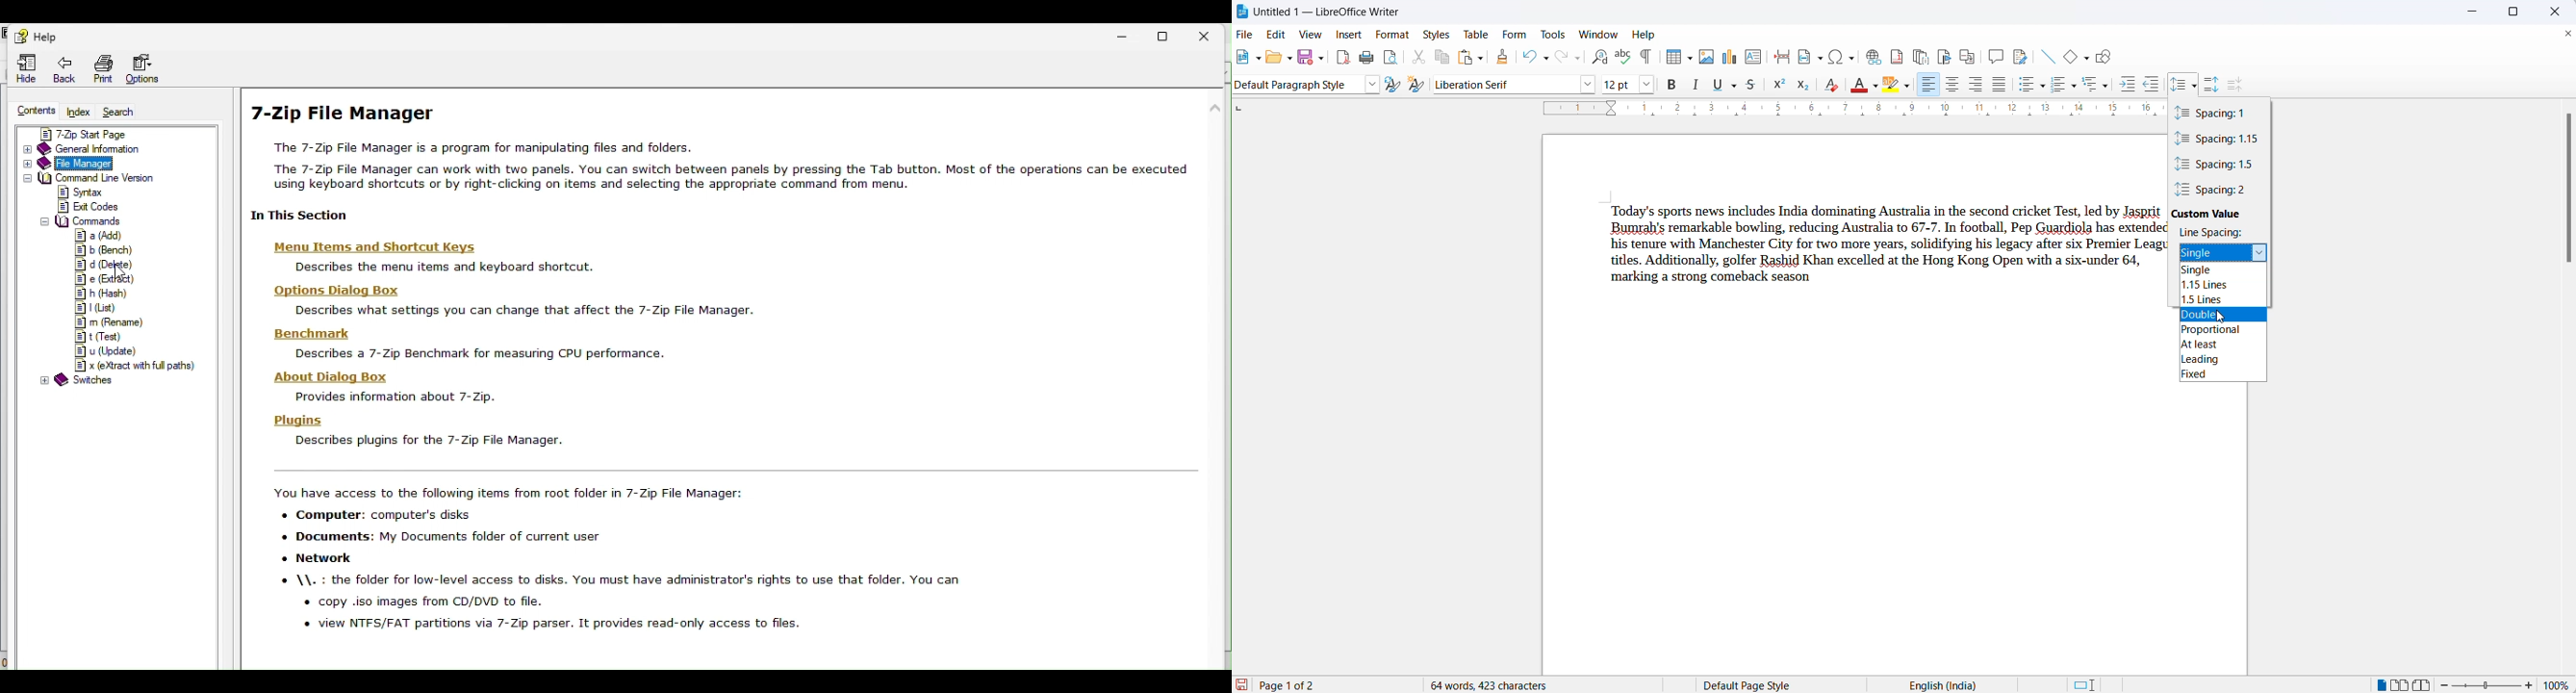 The height and width of the screenshot is (700, 2576). Describe the element at coordinates (1999, 85) in the screenshot. I see `justified` at that location.